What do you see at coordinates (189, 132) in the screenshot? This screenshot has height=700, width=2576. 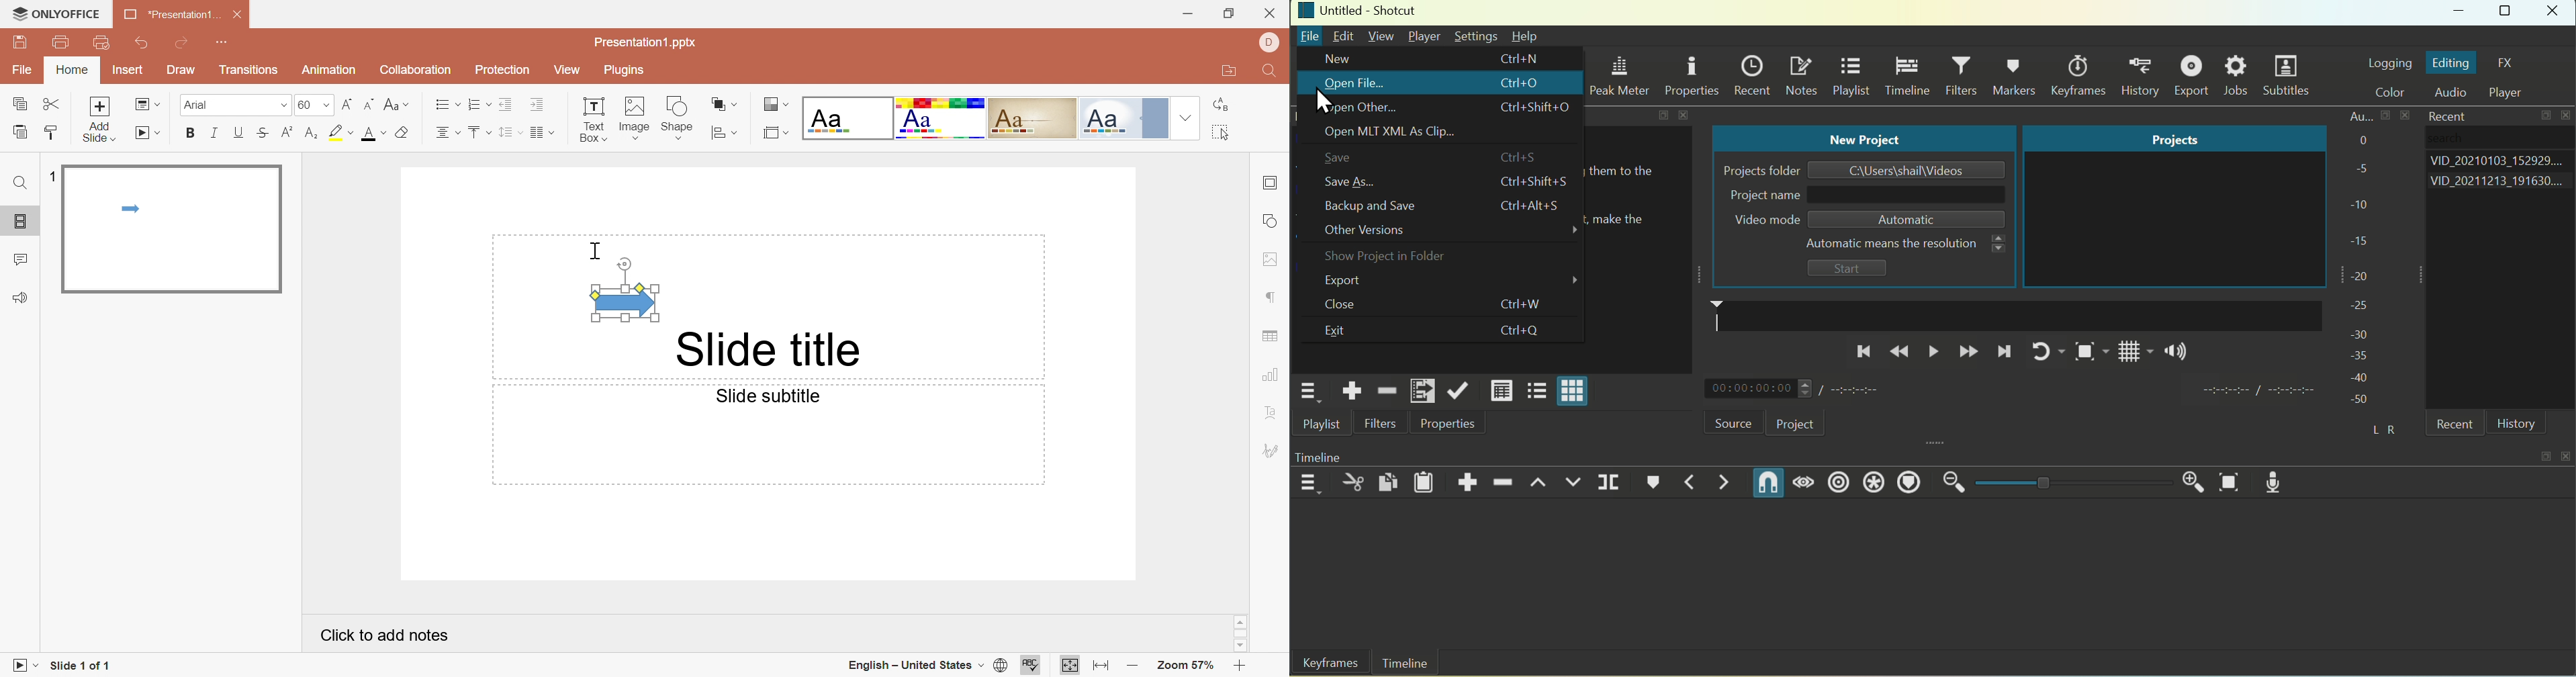 I see `Bold` at bounding box center [189, 132].